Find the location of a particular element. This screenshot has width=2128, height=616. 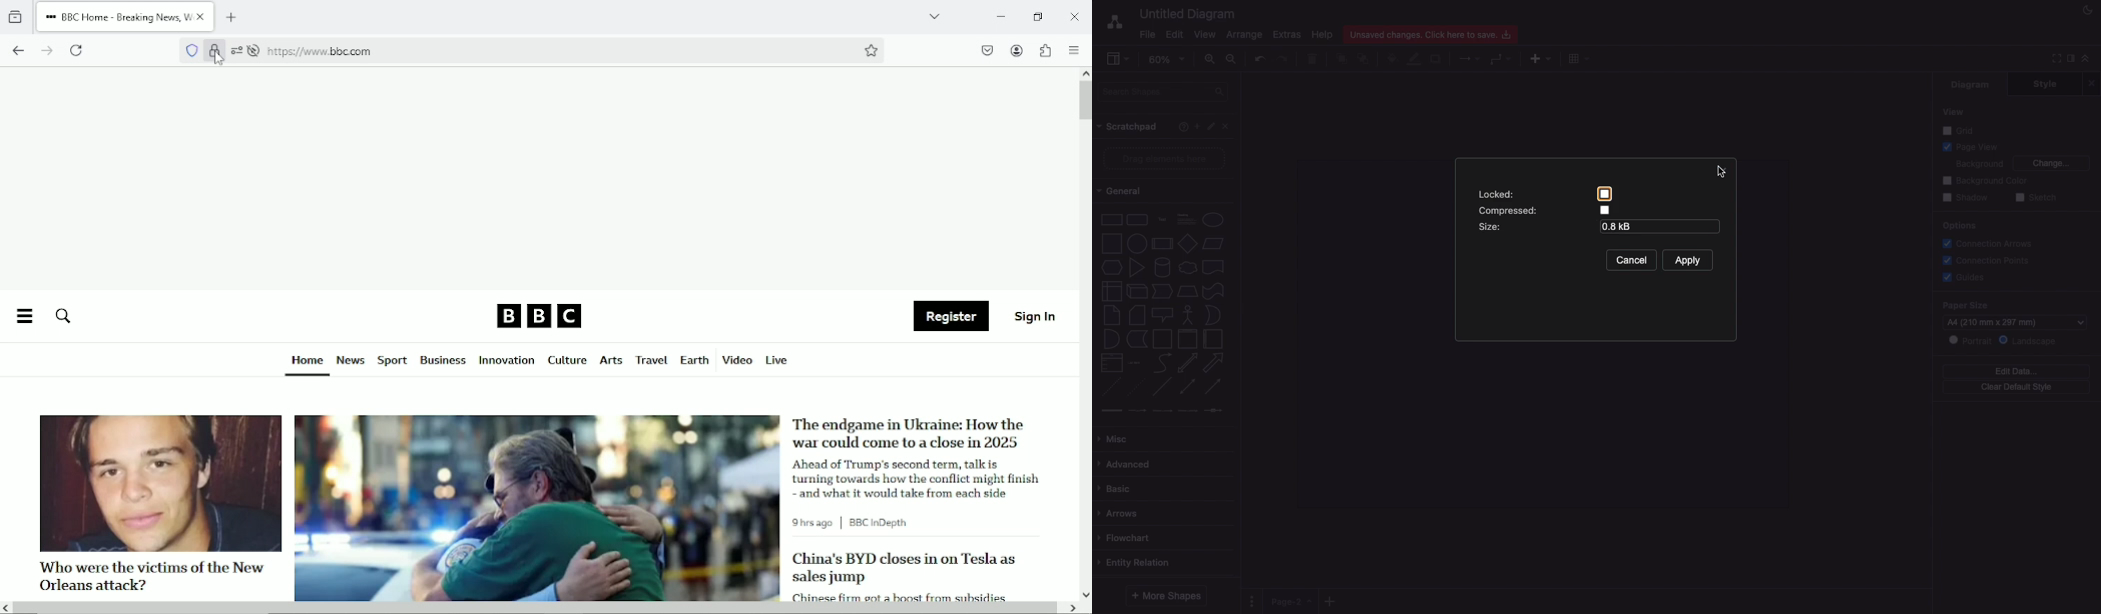

Add is located at coordinates (1541, 58).